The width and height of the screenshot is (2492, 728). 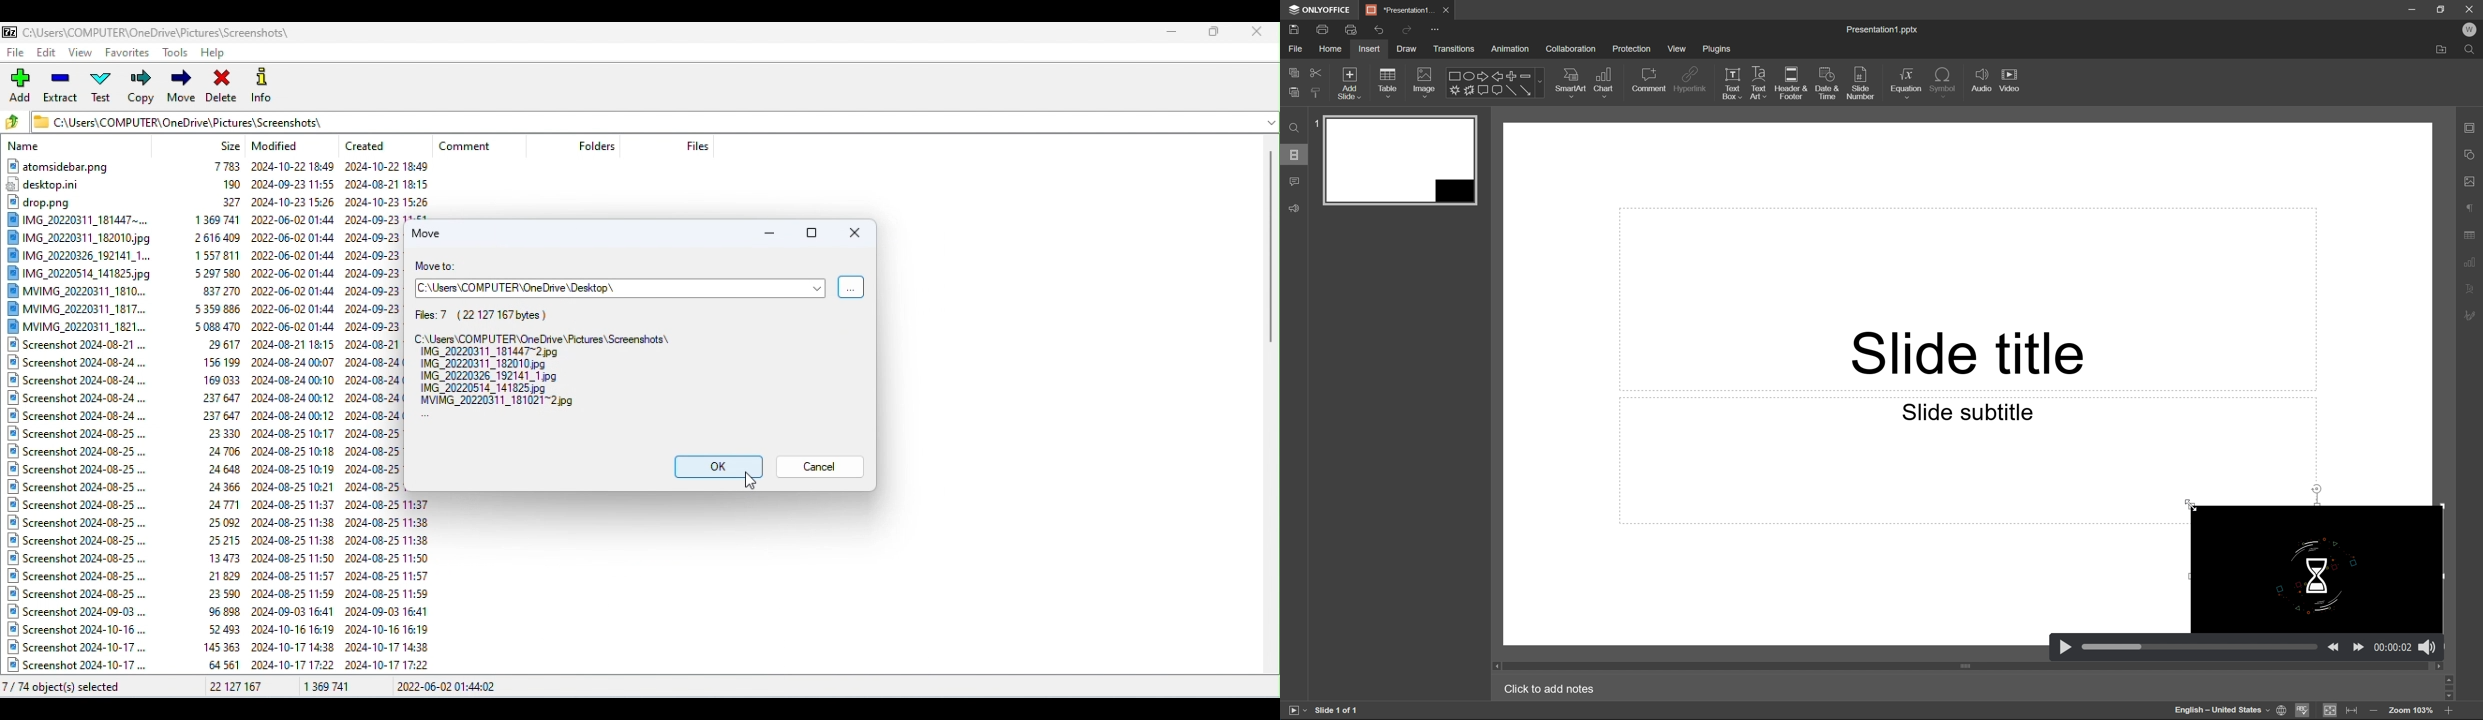 What do you see at coordinates (2471, 154) in the screenshot?
I see `shape settings` at bounding box center [2471, 154].